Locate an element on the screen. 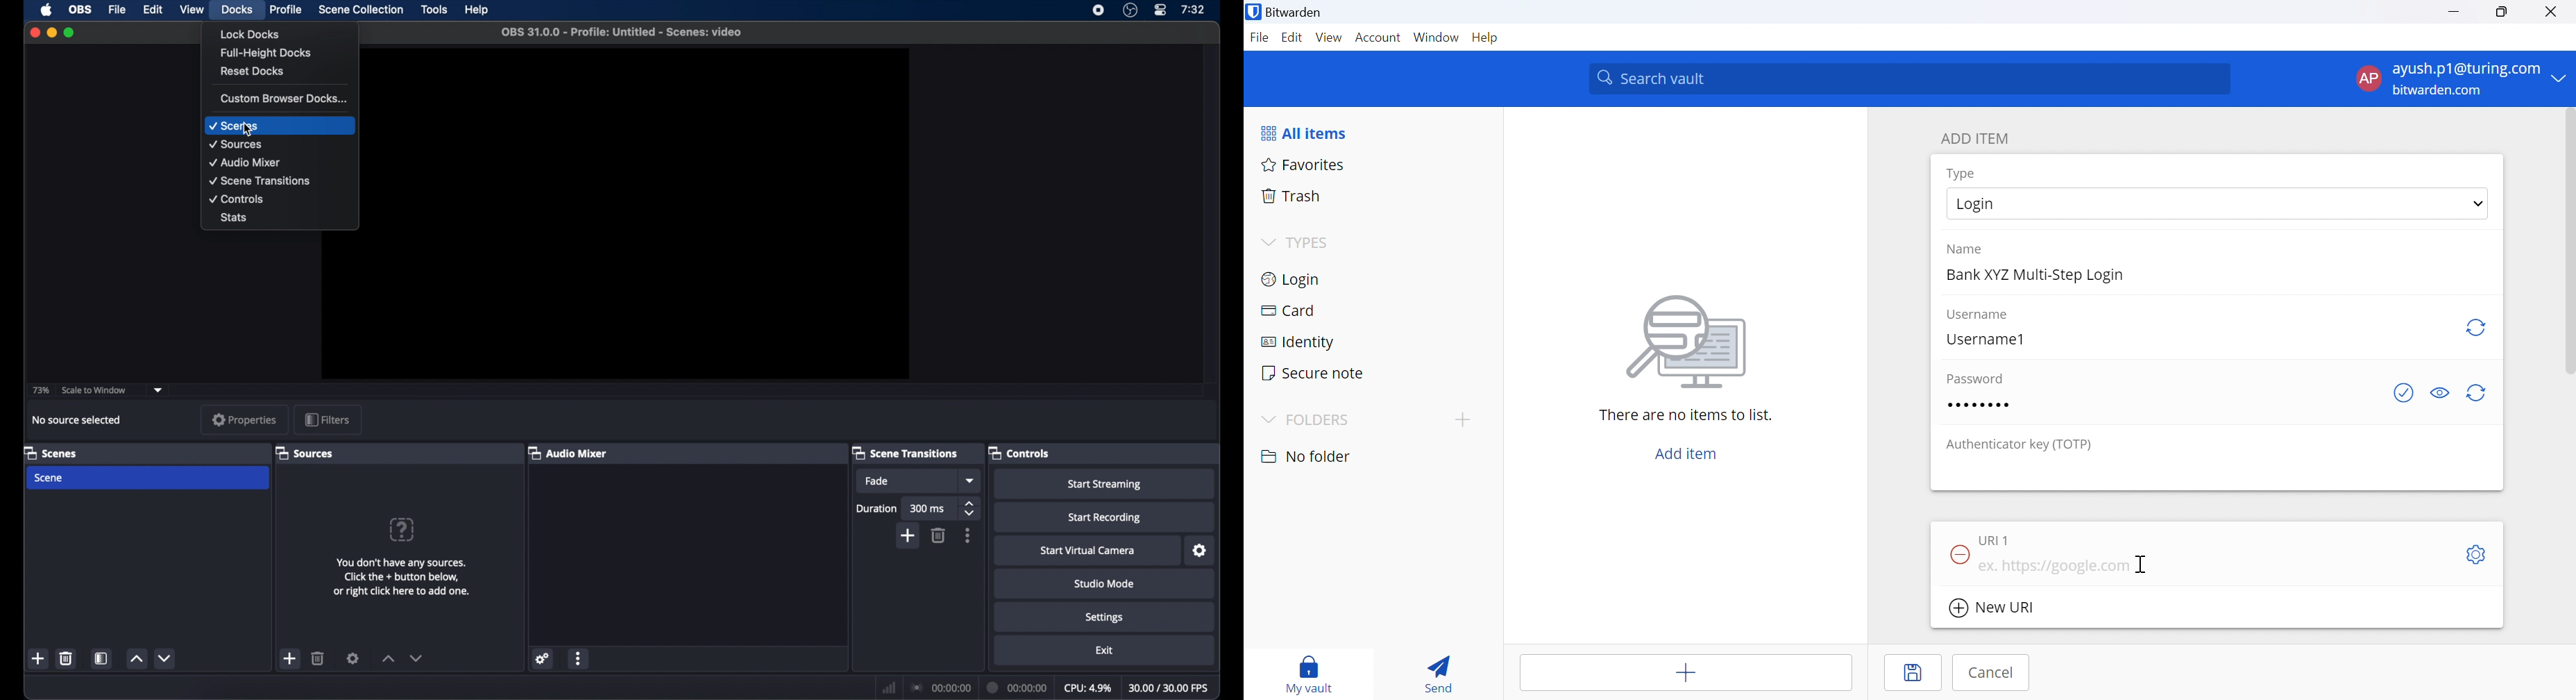  increment is located at coordinates (389, 659).